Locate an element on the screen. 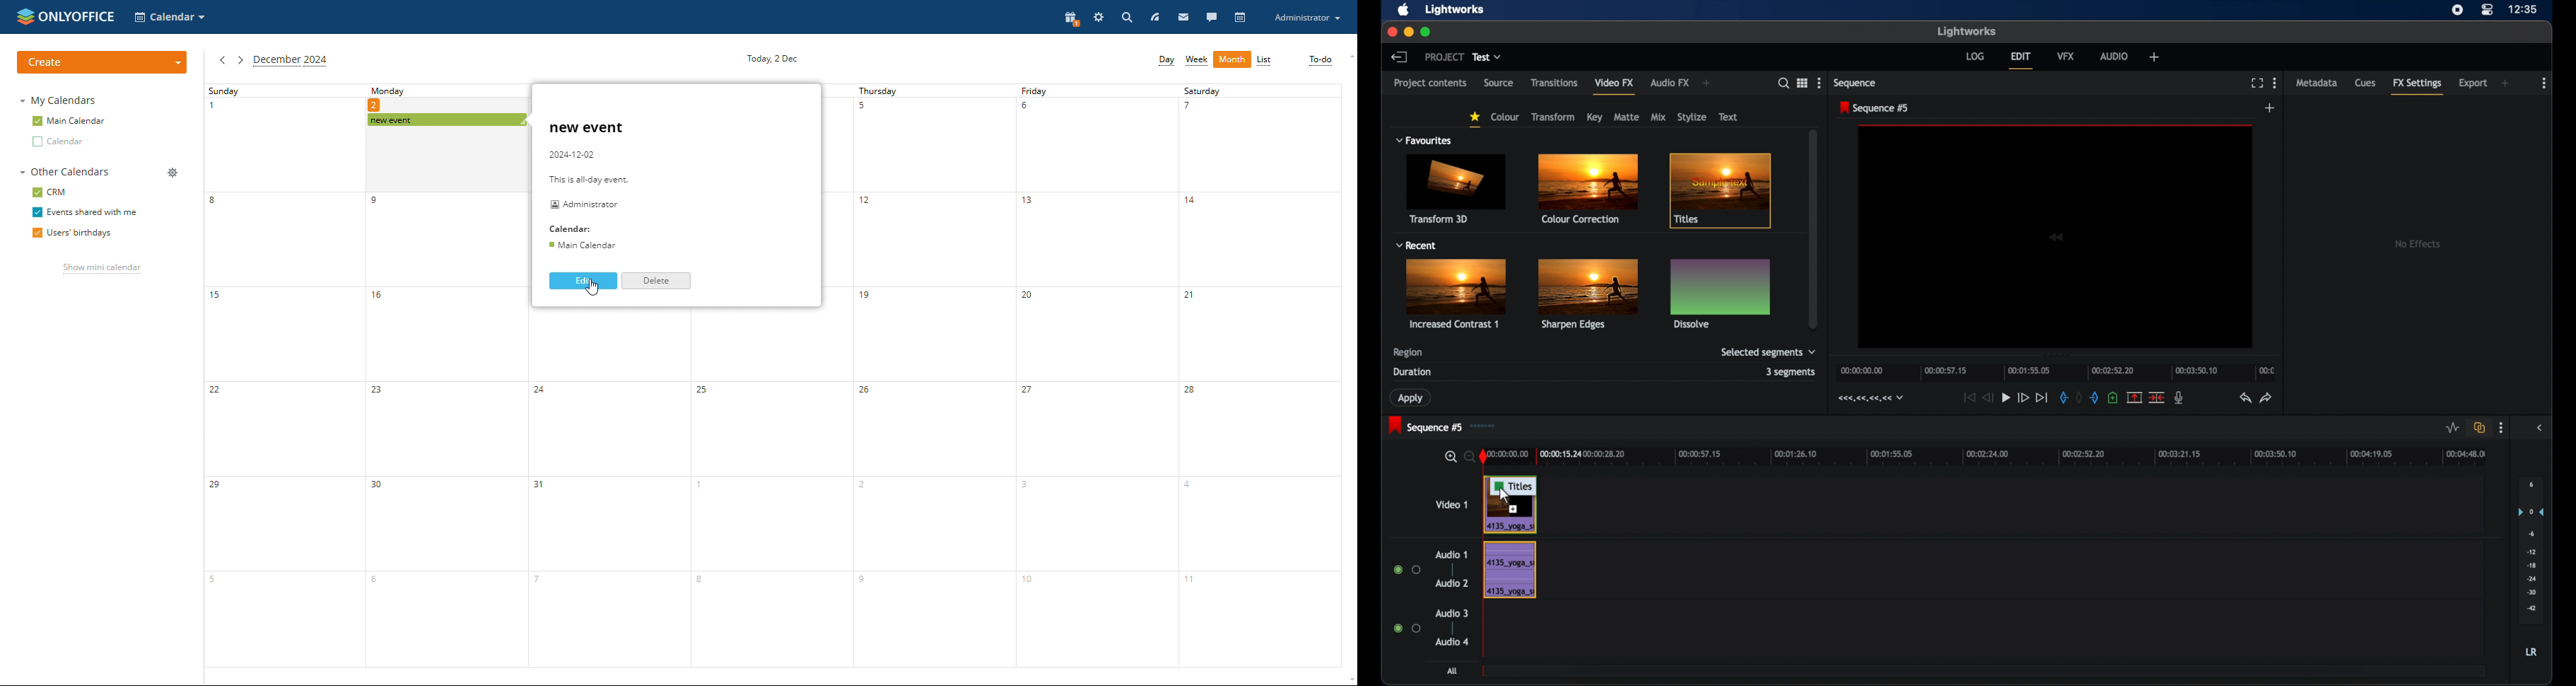 The width and height of the screenshot is (2576, 700). toggle all all track sync is located at coordinates (2478, 428).